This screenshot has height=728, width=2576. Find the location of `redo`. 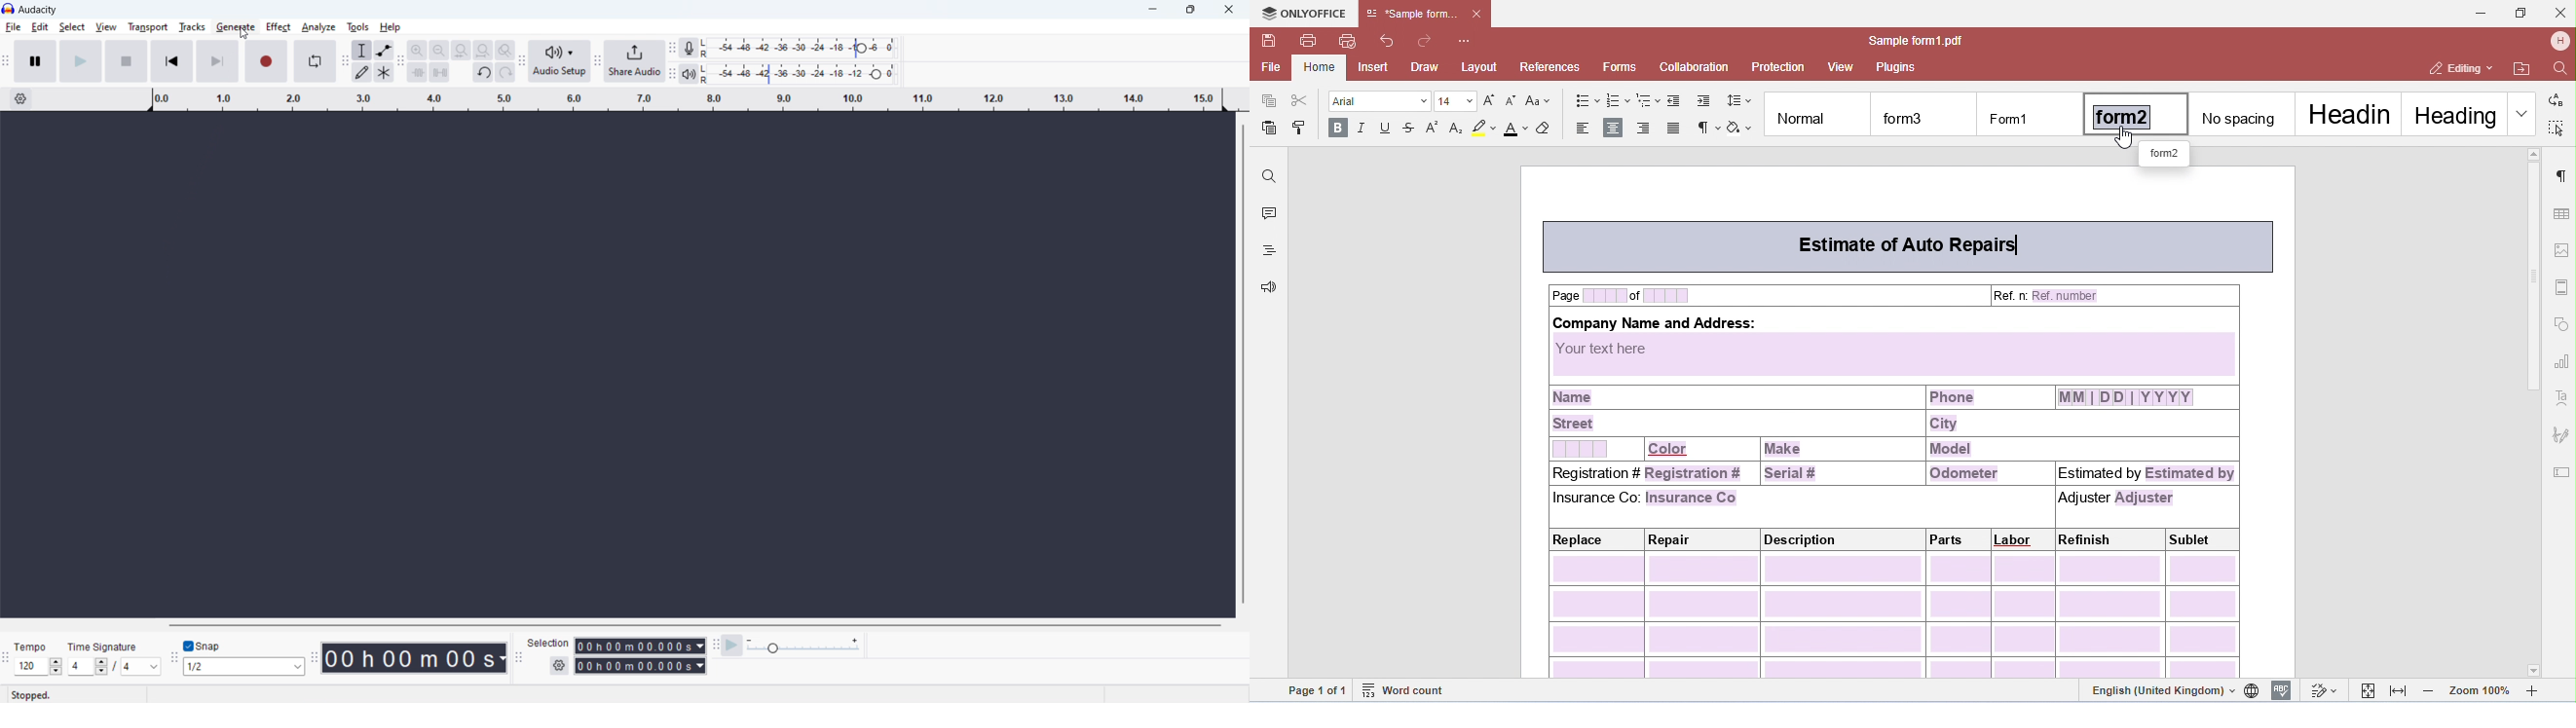

redo is located at coordinates (506, 72).